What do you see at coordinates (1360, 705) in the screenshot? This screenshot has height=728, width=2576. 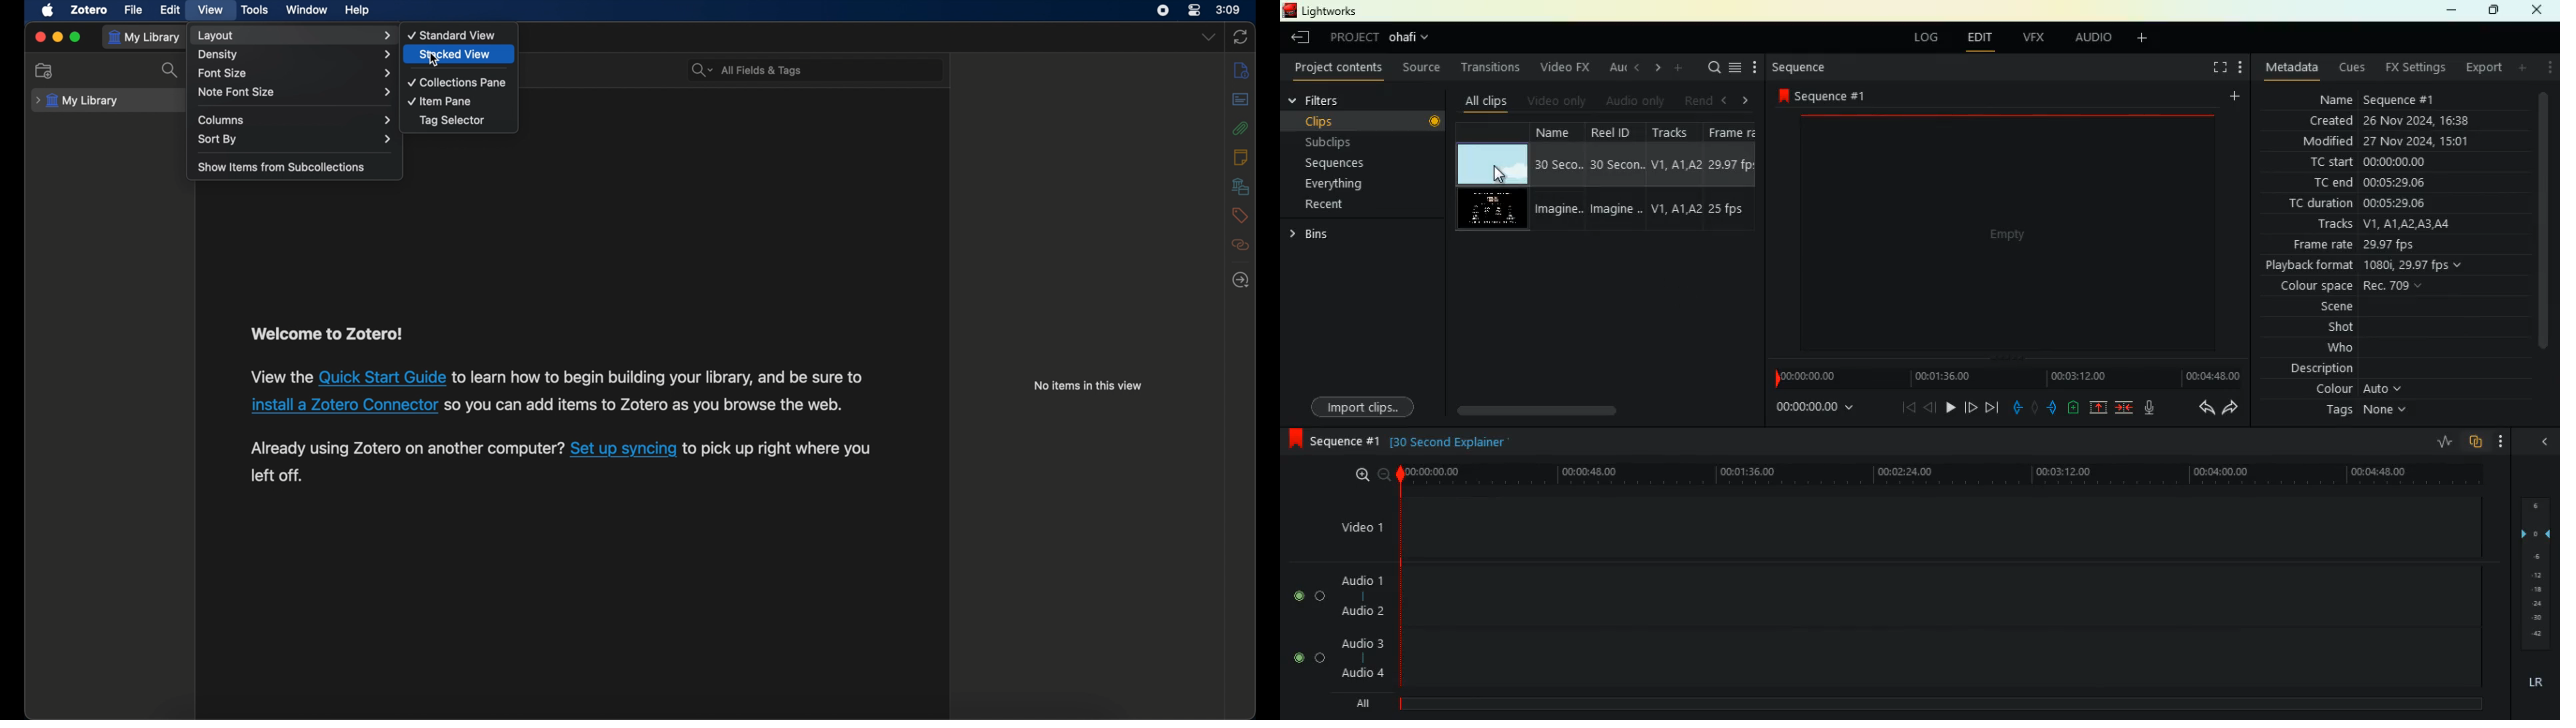 I see `all` at bounding box center [1360, 705].